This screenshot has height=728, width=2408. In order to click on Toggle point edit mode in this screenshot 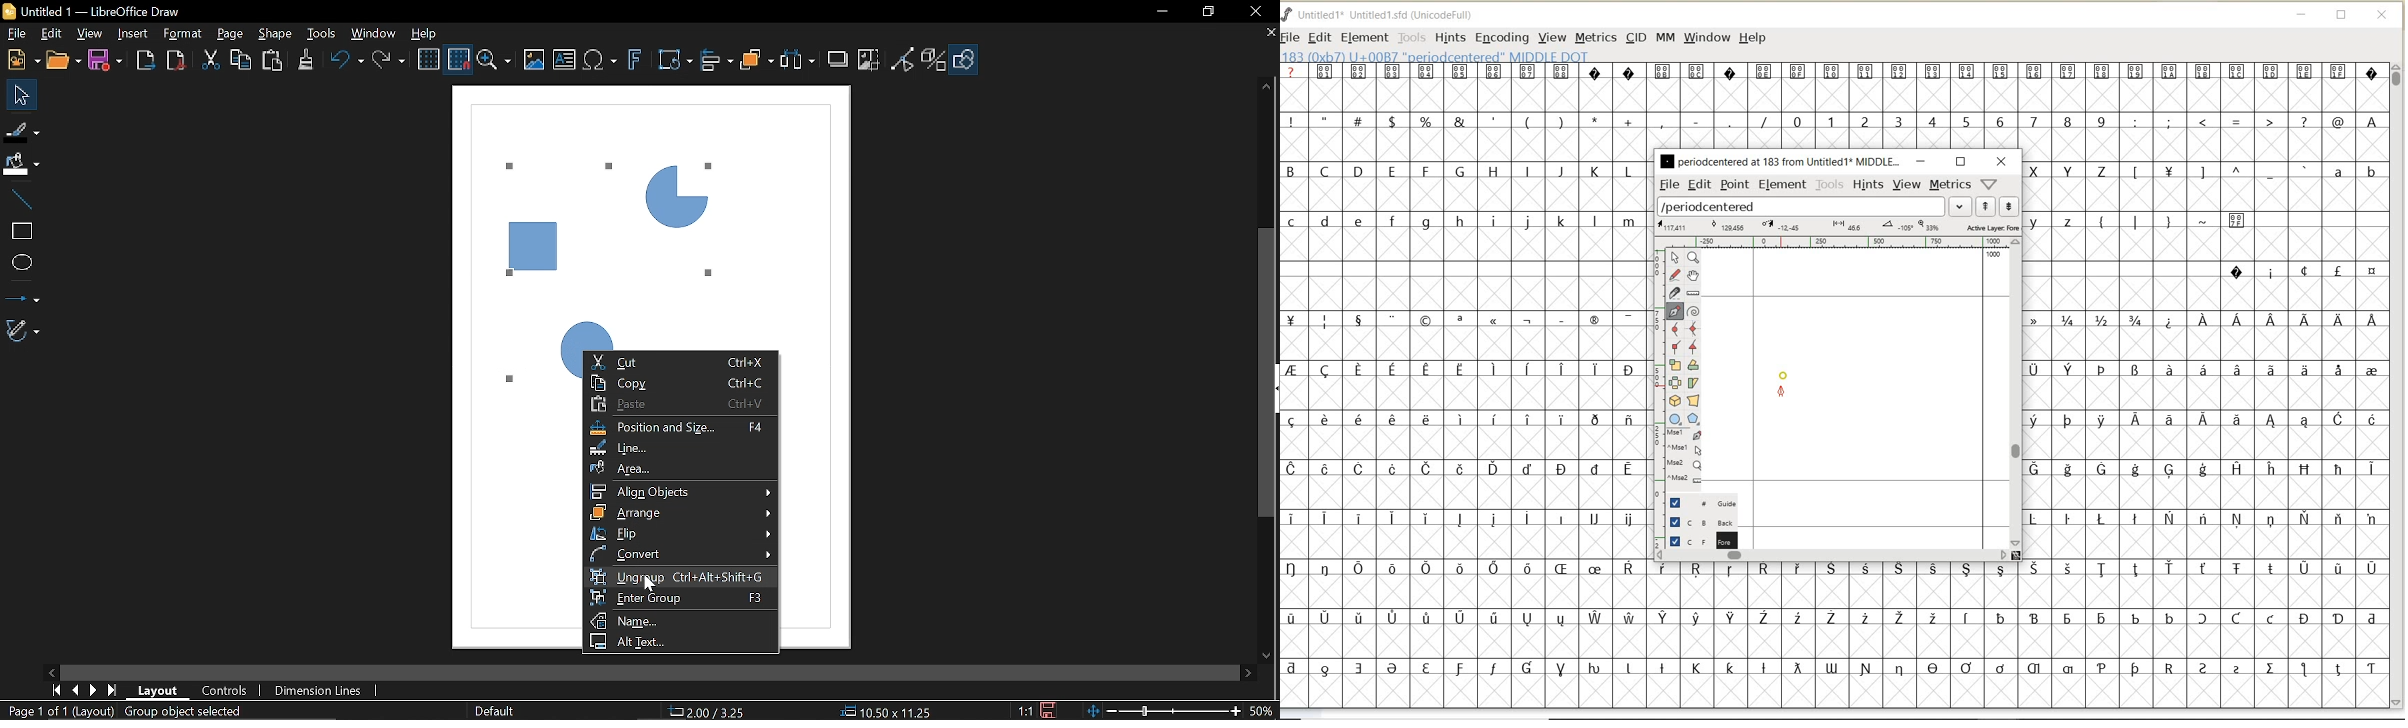, I will do `click(901, 60)`.